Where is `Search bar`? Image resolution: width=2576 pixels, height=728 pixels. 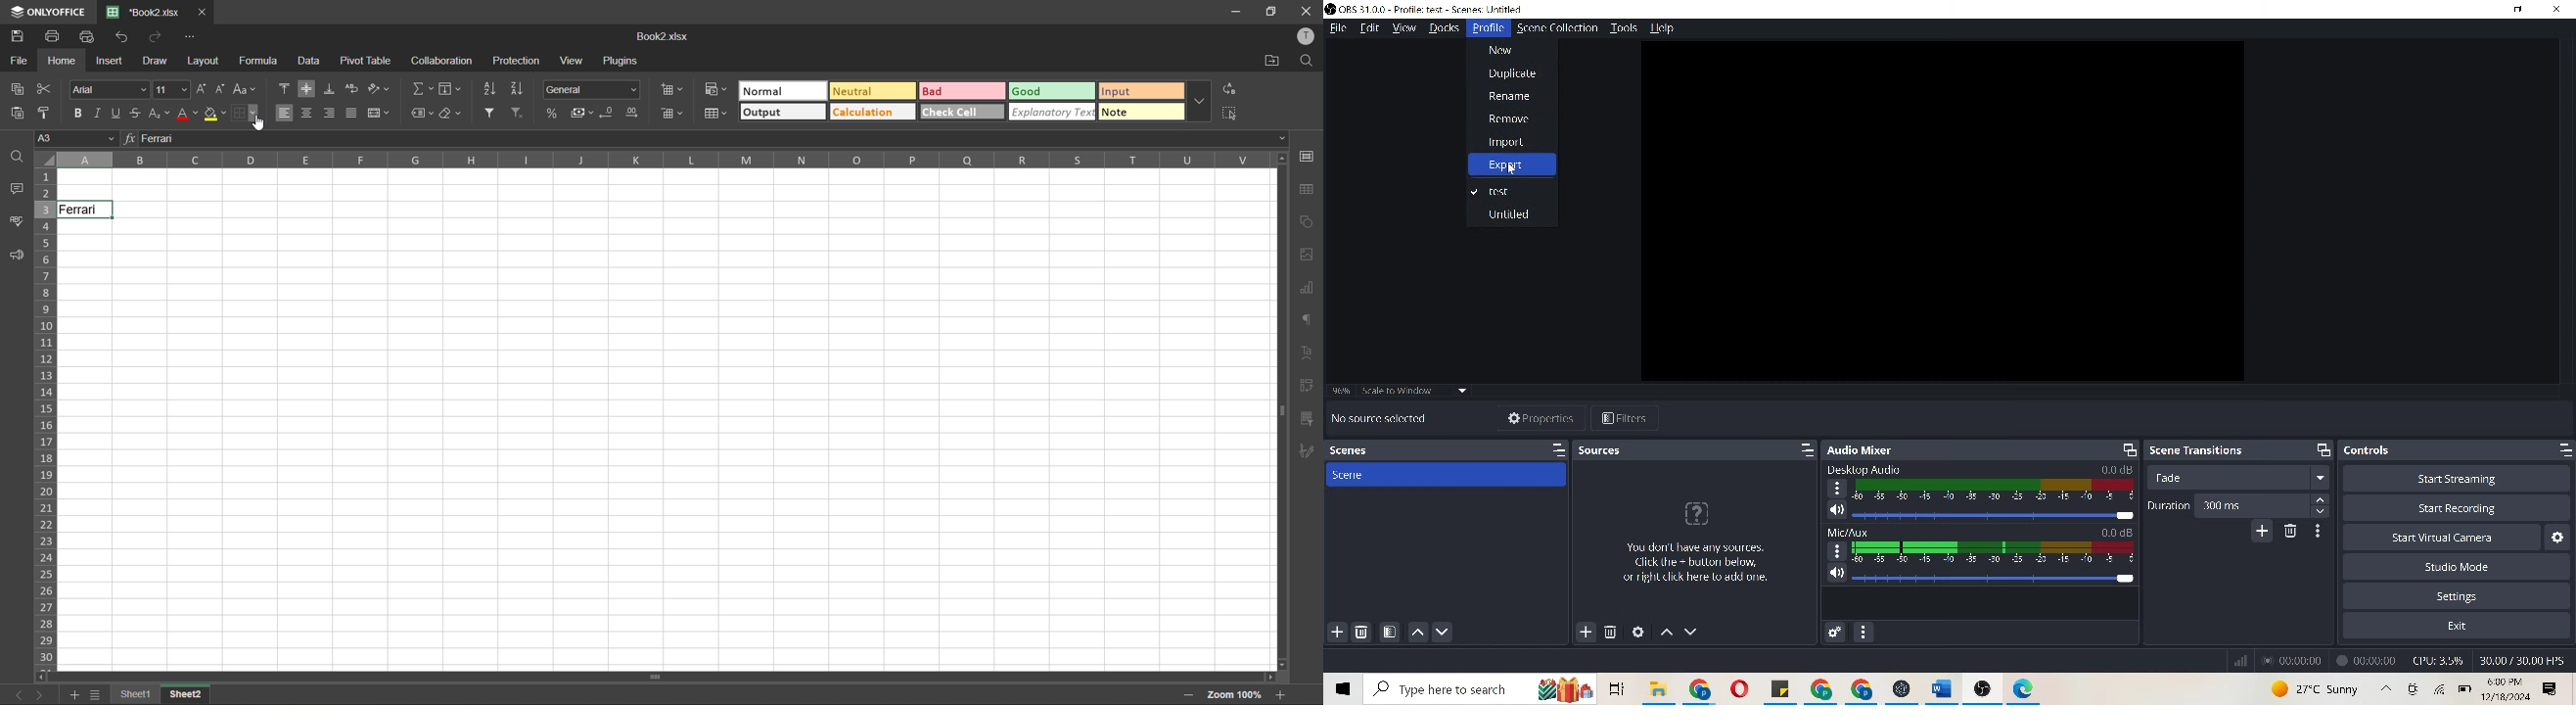 Search bar is located at coordinates (1447, 688).